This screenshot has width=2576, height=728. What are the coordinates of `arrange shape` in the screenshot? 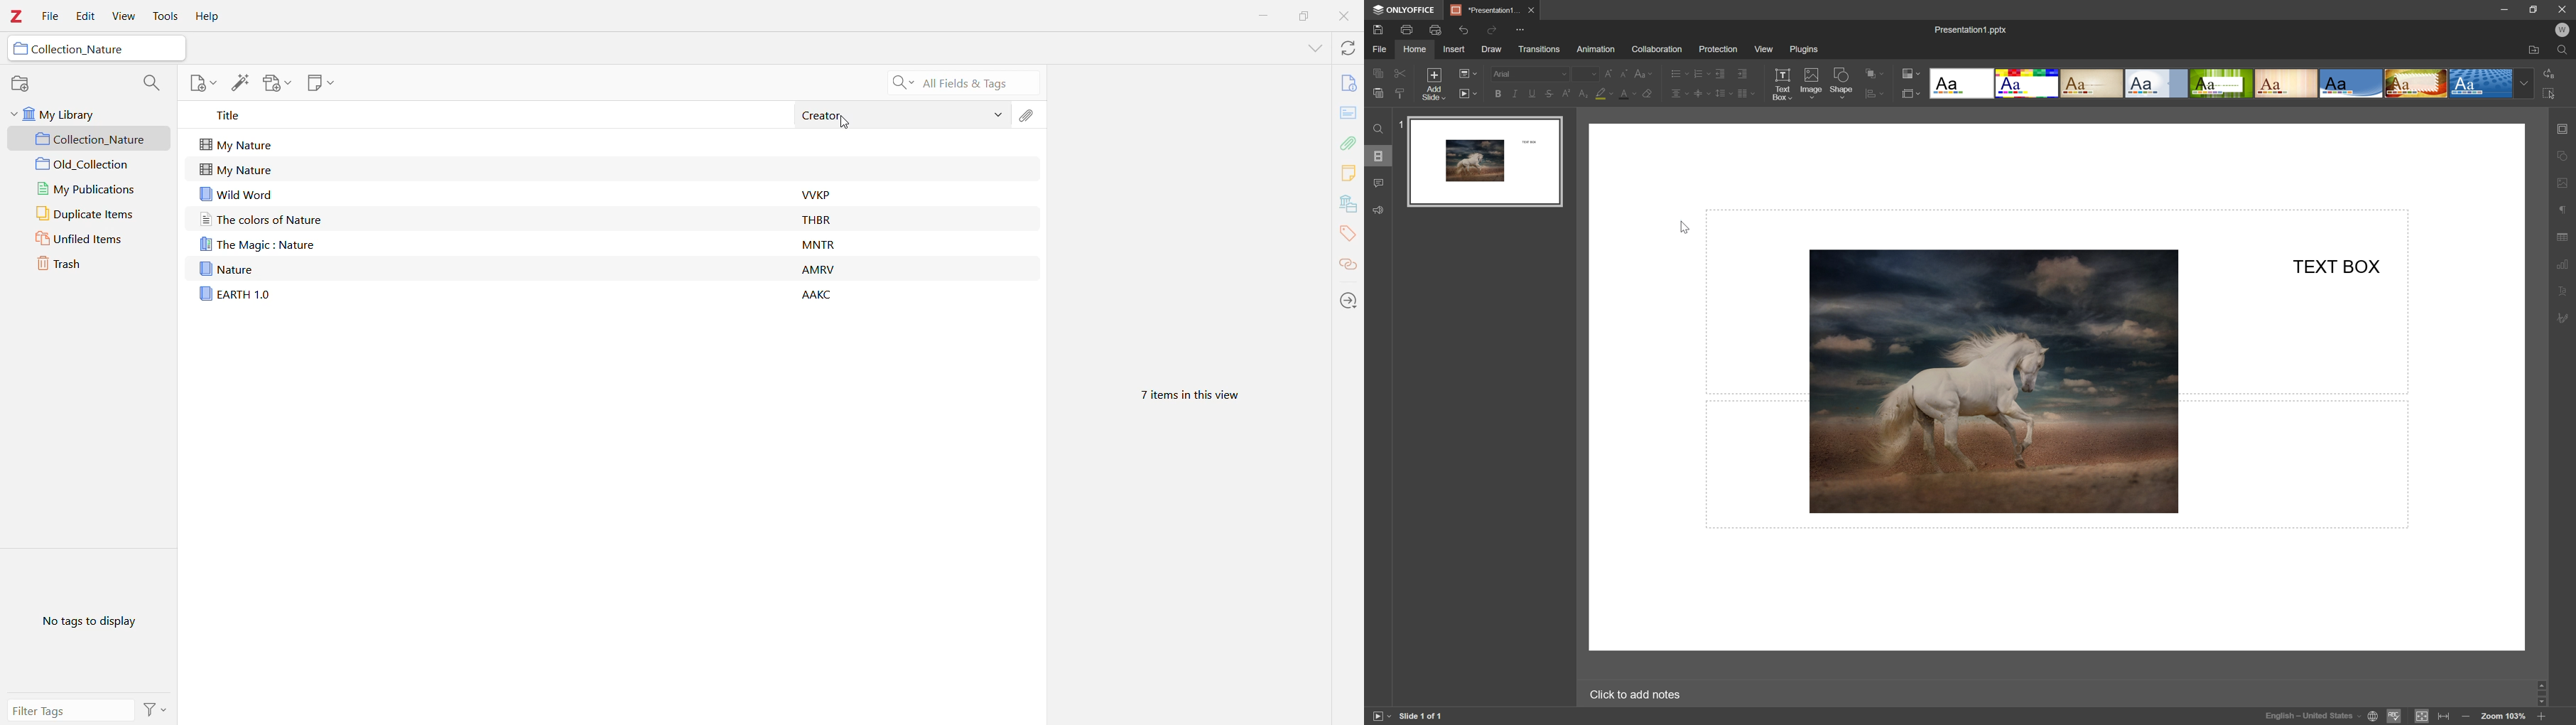 It's located at (1875, 94).